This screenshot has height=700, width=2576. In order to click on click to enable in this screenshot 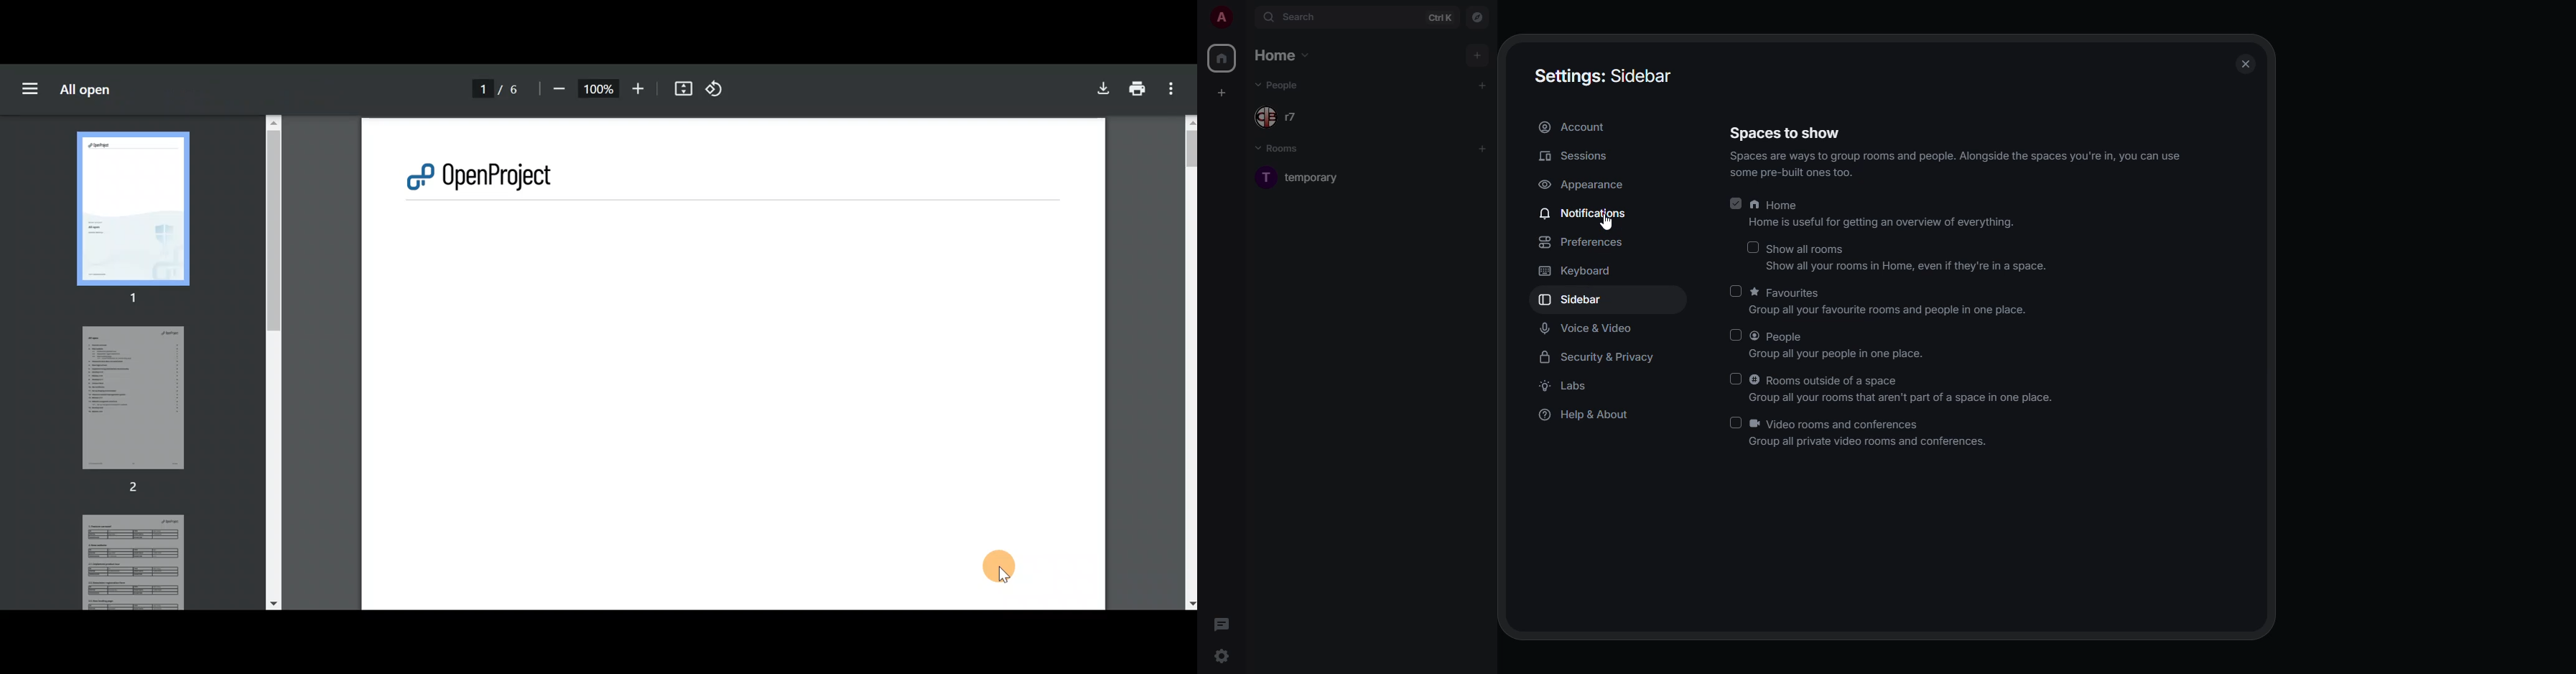, I will do `click(1736, 379)`.